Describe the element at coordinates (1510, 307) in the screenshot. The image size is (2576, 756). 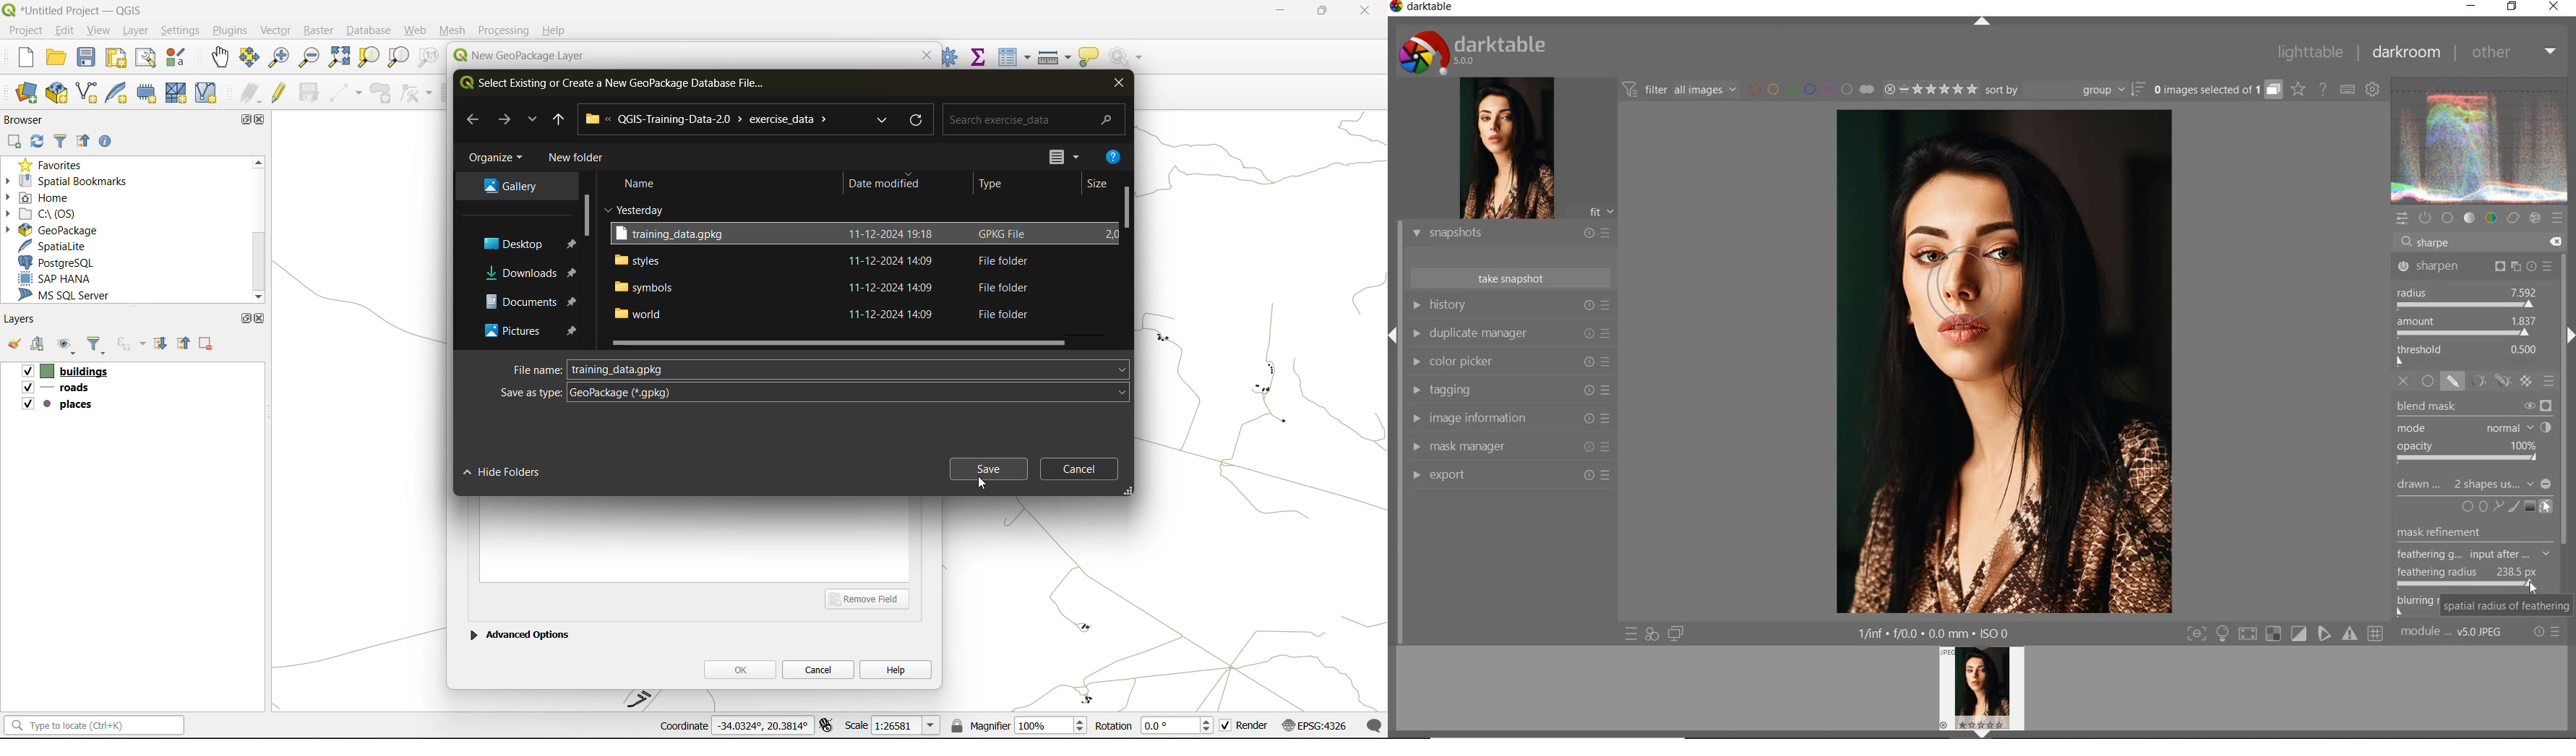
I see `HISTORY` at that location.